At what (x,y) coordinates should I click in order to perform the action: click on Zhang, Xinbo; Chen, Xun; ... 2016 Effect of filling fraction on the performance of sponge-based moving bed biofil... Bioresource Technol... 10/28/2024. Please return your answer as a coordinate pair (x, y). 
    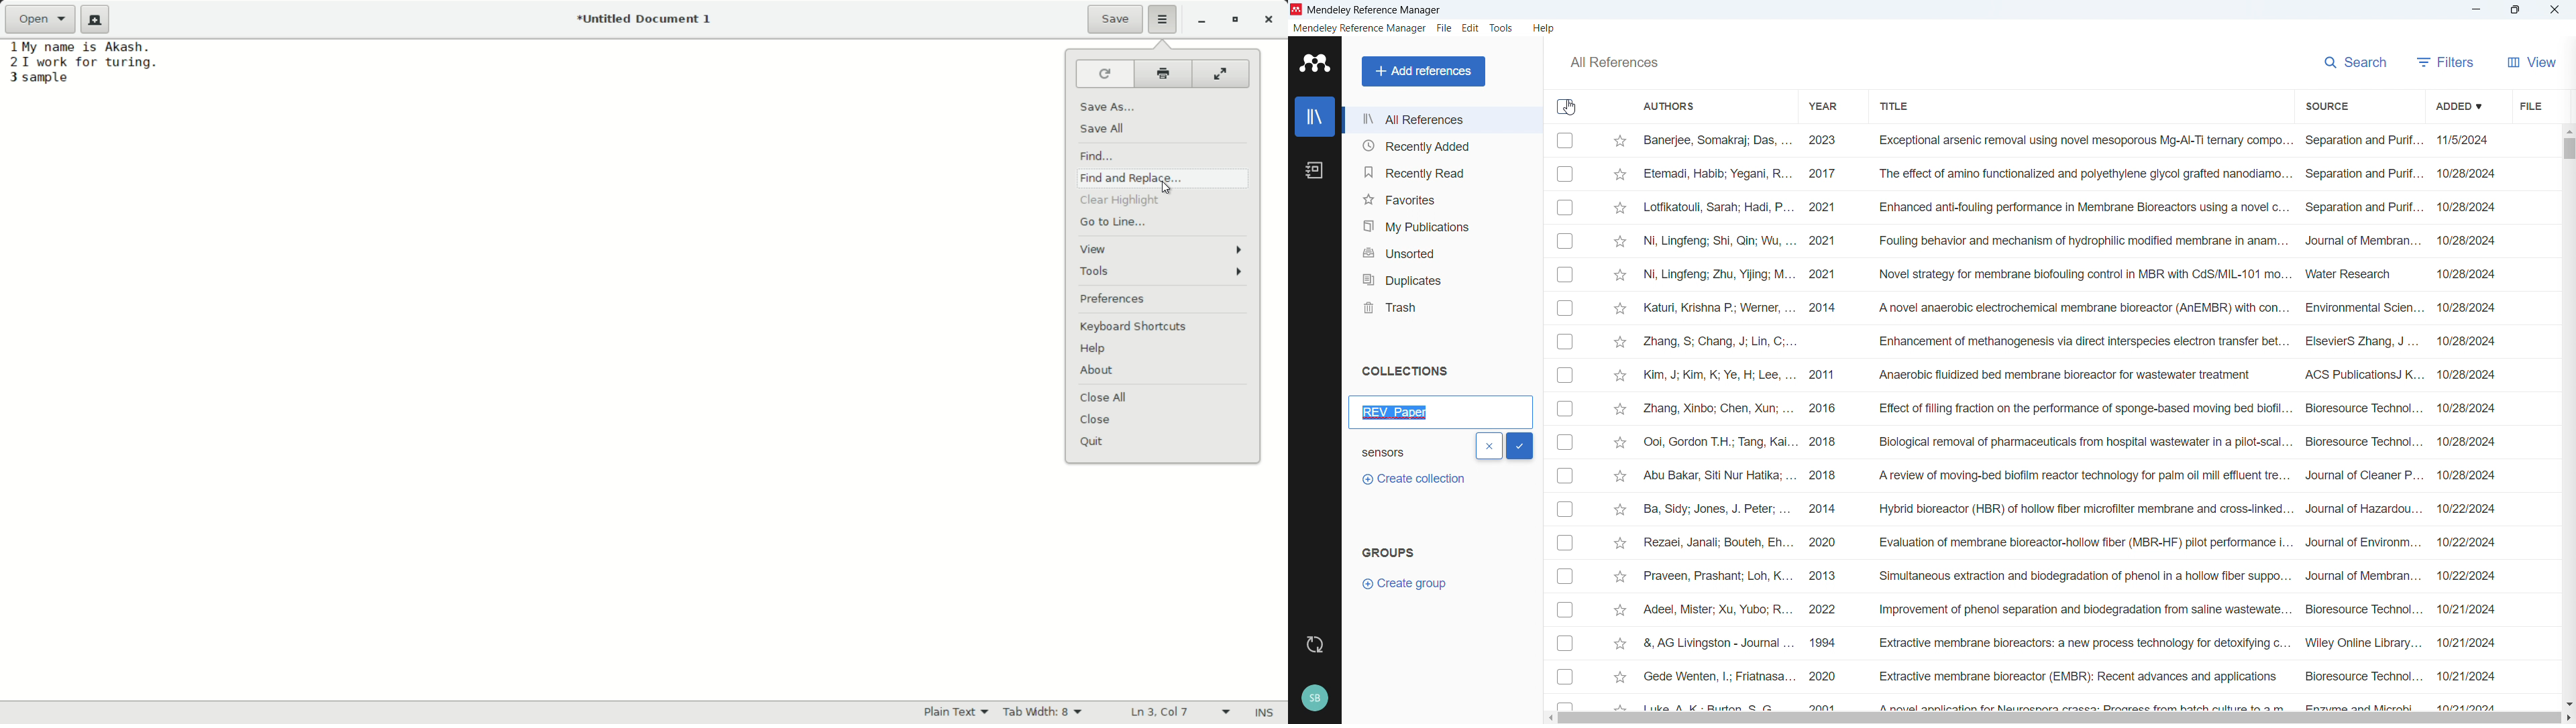
    Looking at the image, I should click on (2070, 408).